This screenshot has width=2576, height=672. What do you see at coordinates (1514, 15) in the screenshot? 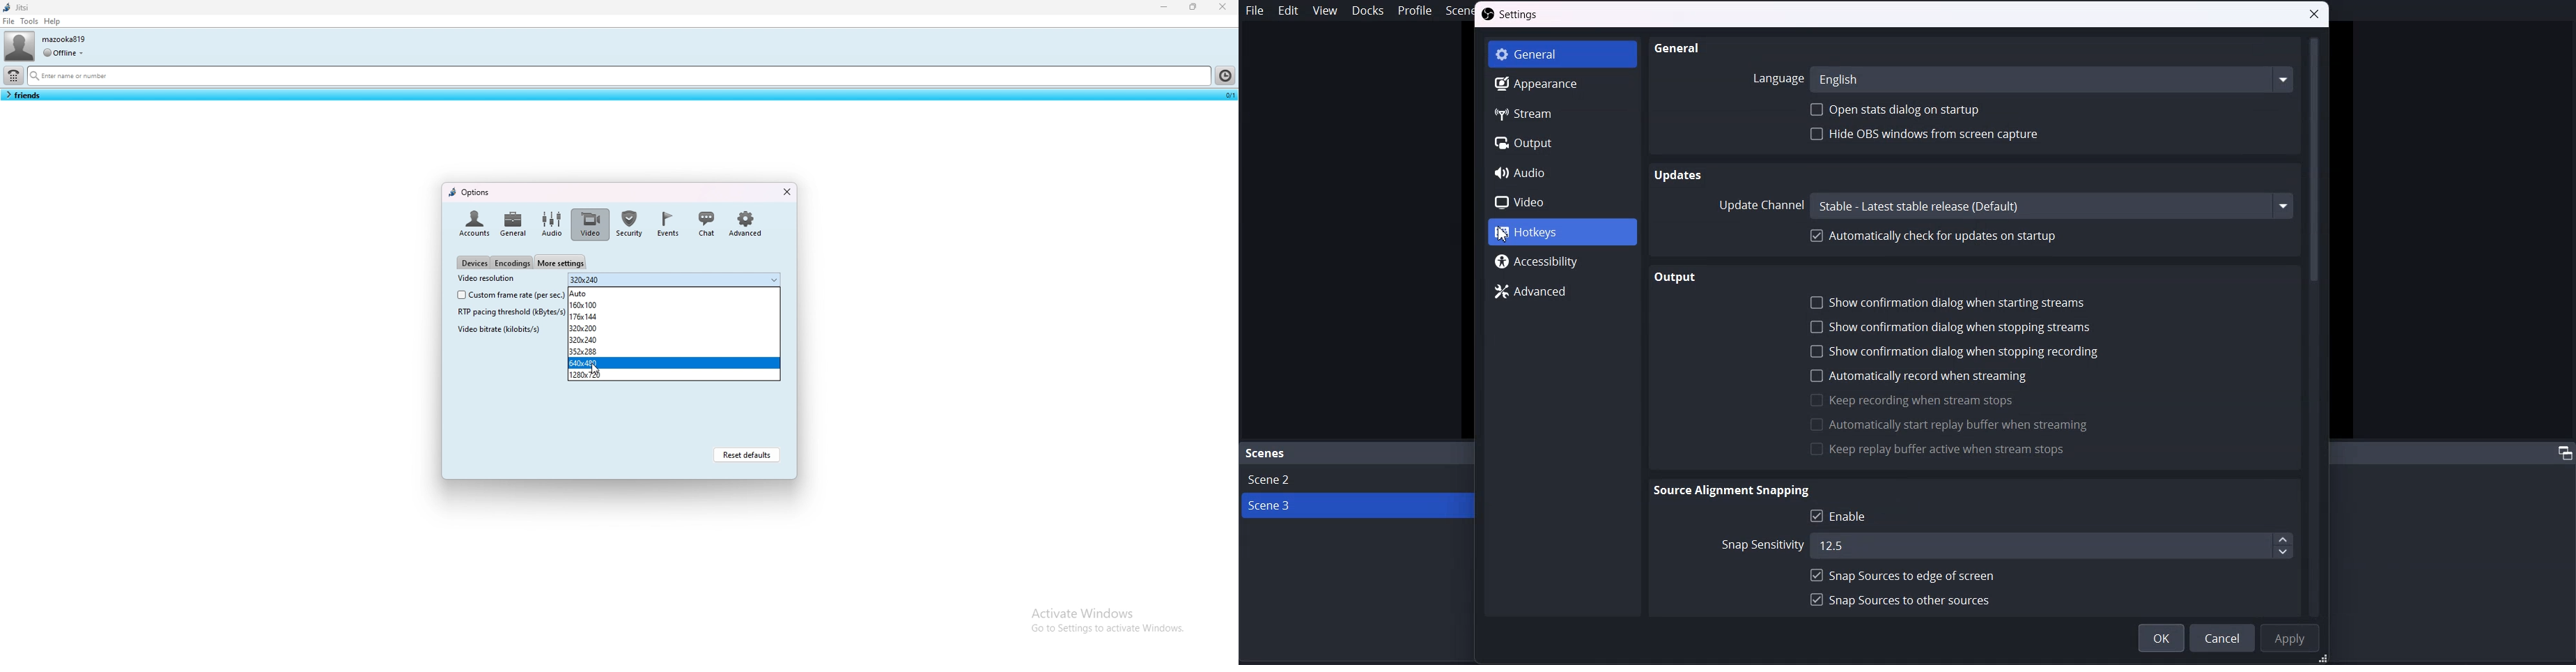
I see `Settings` at bounding box center [1514, 15].